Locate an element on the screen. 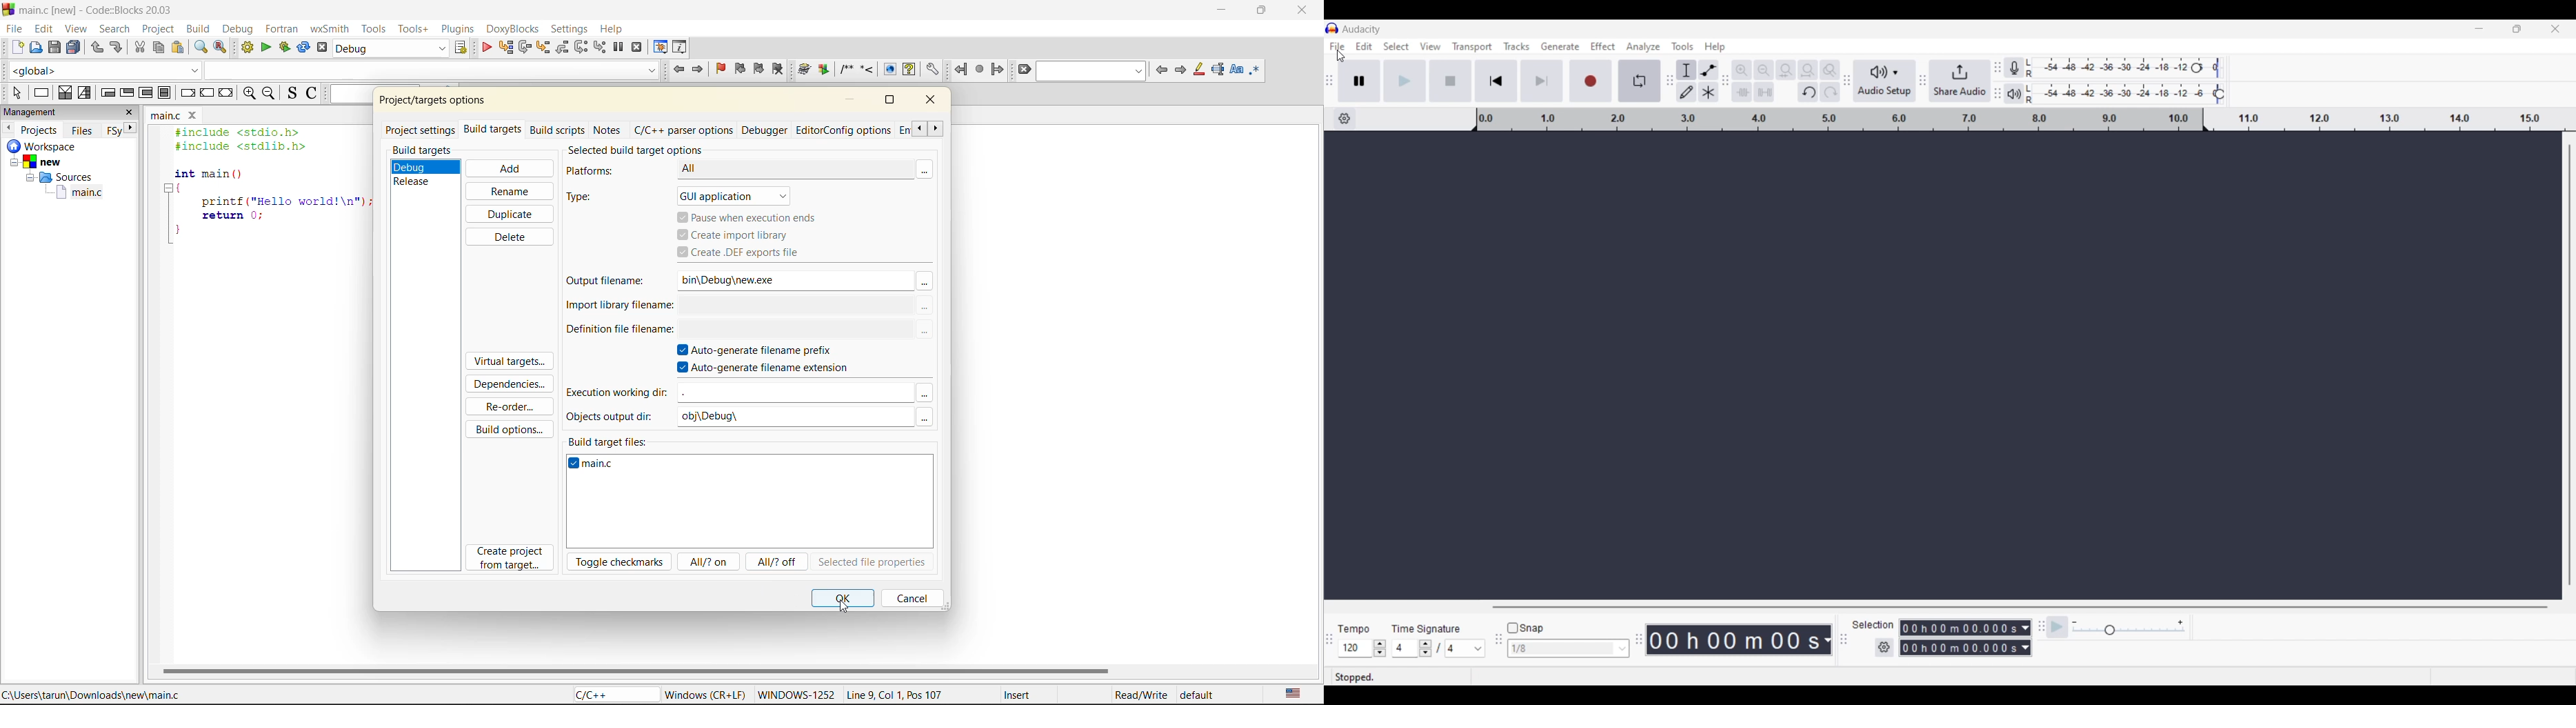 The height and width of the screenshot is (728, 2576). Record/Record new track is located at coordinates (1591, 81).